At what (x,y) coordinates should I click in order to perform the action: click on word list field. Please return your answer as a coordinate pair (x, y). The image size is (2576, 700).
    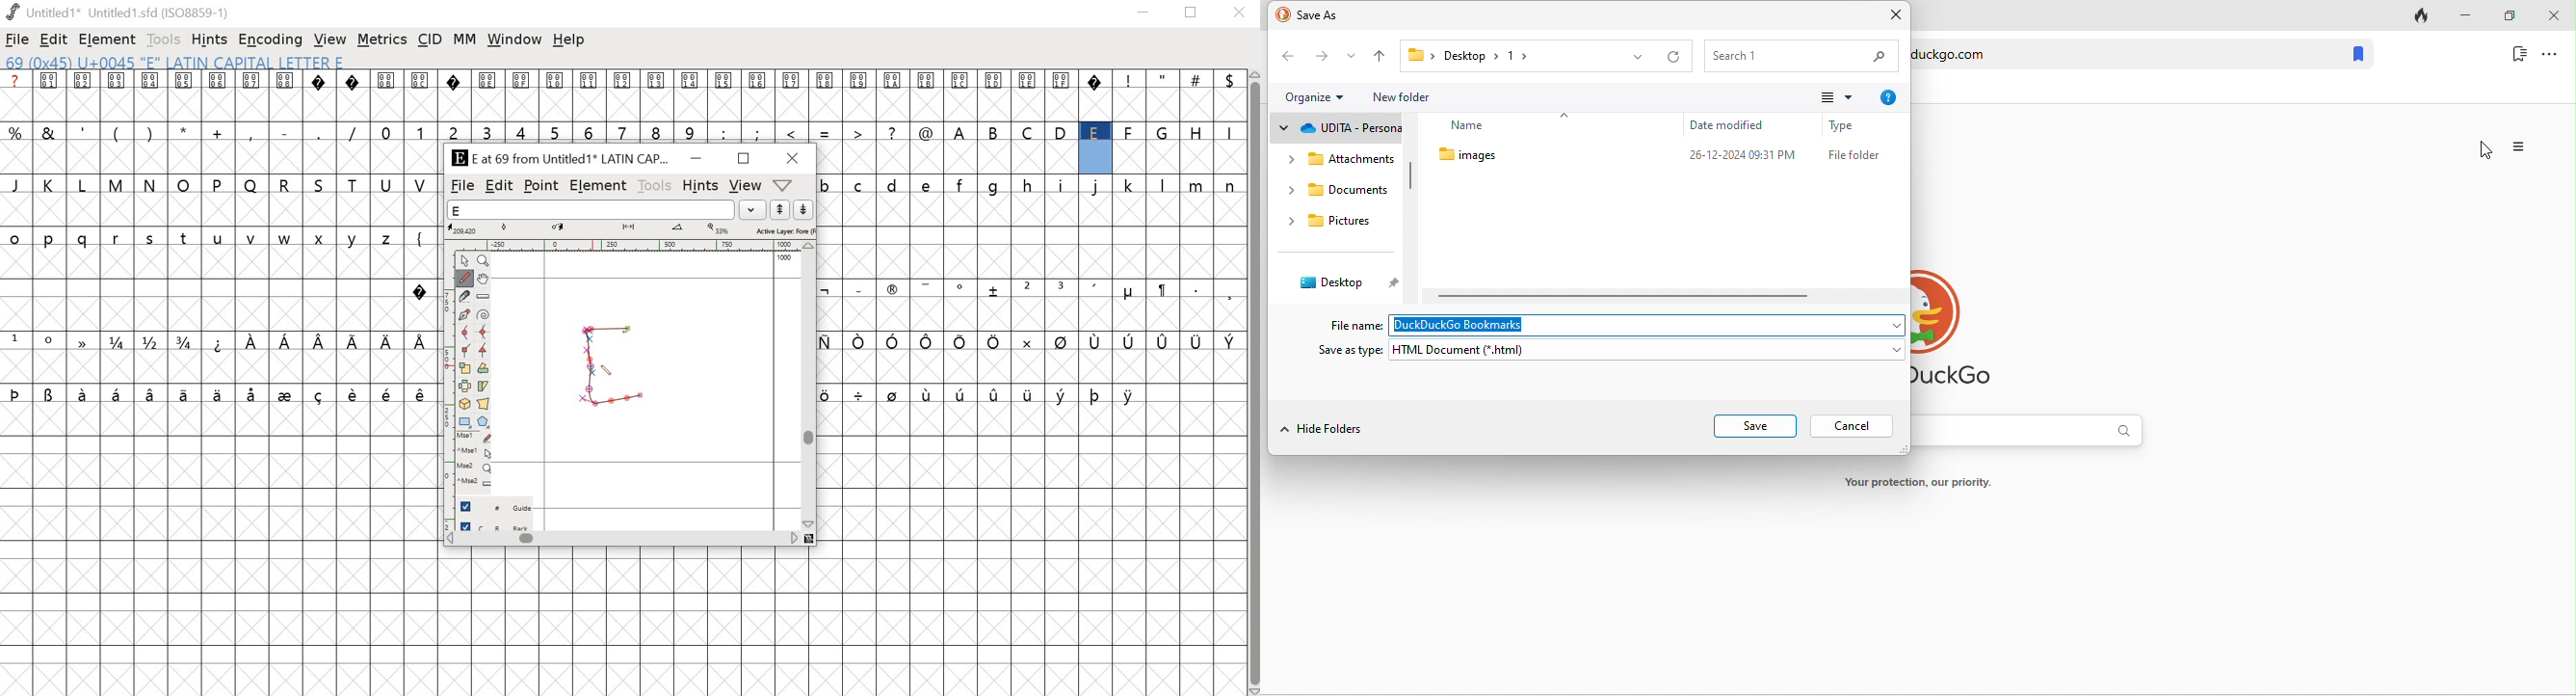
    Looking at the image, I should click on (591, 209).